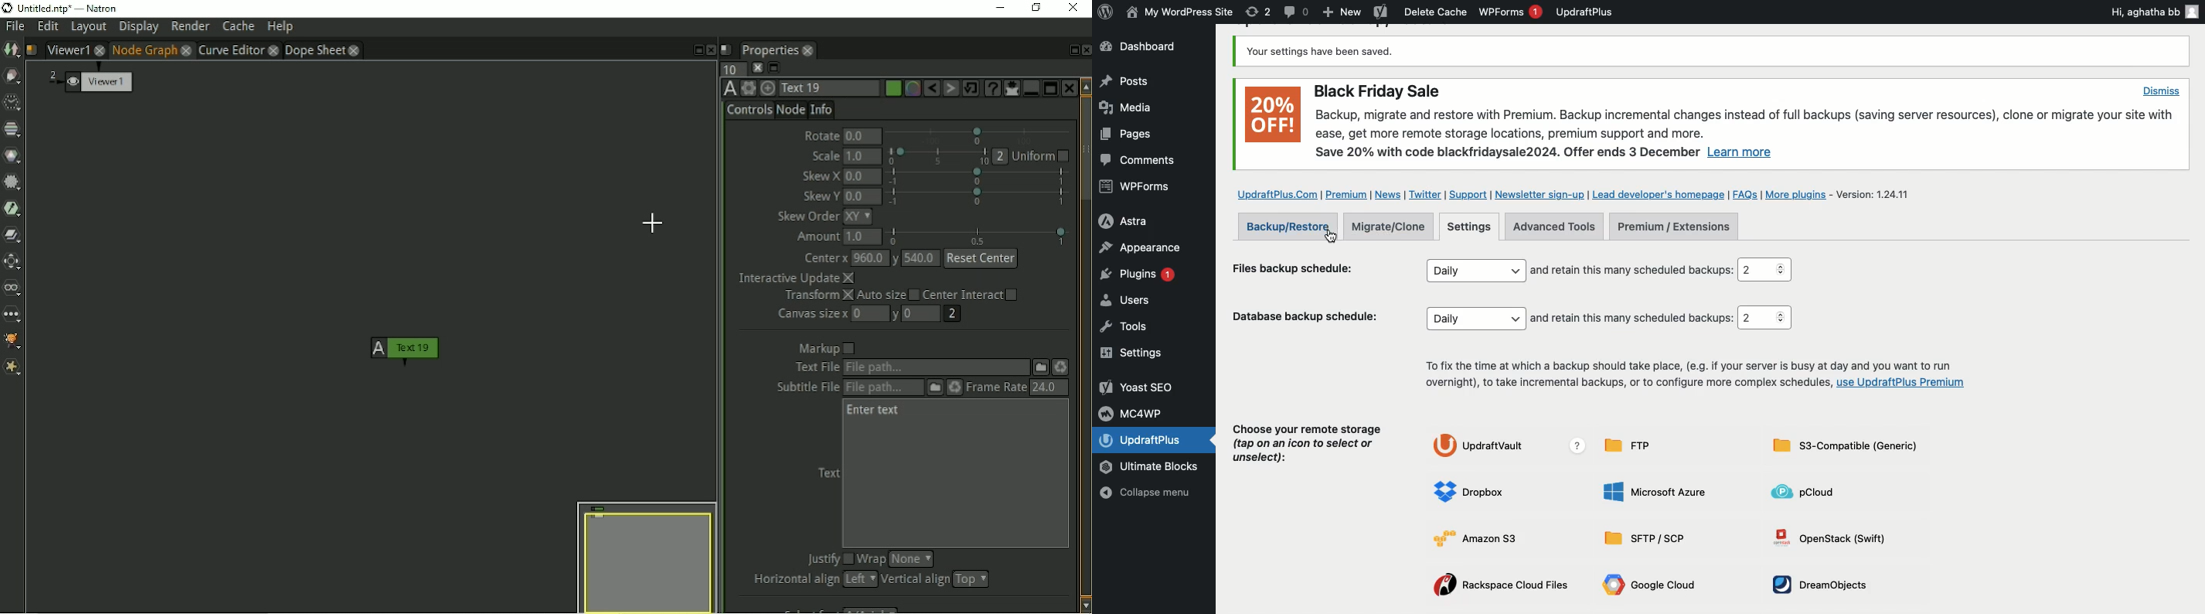 The height and width of the screenshot is (616, 2212). What do you see at coordinates (805, 216) in the screenshot?
I see `Skew Order` at bounding box center [805, 216].